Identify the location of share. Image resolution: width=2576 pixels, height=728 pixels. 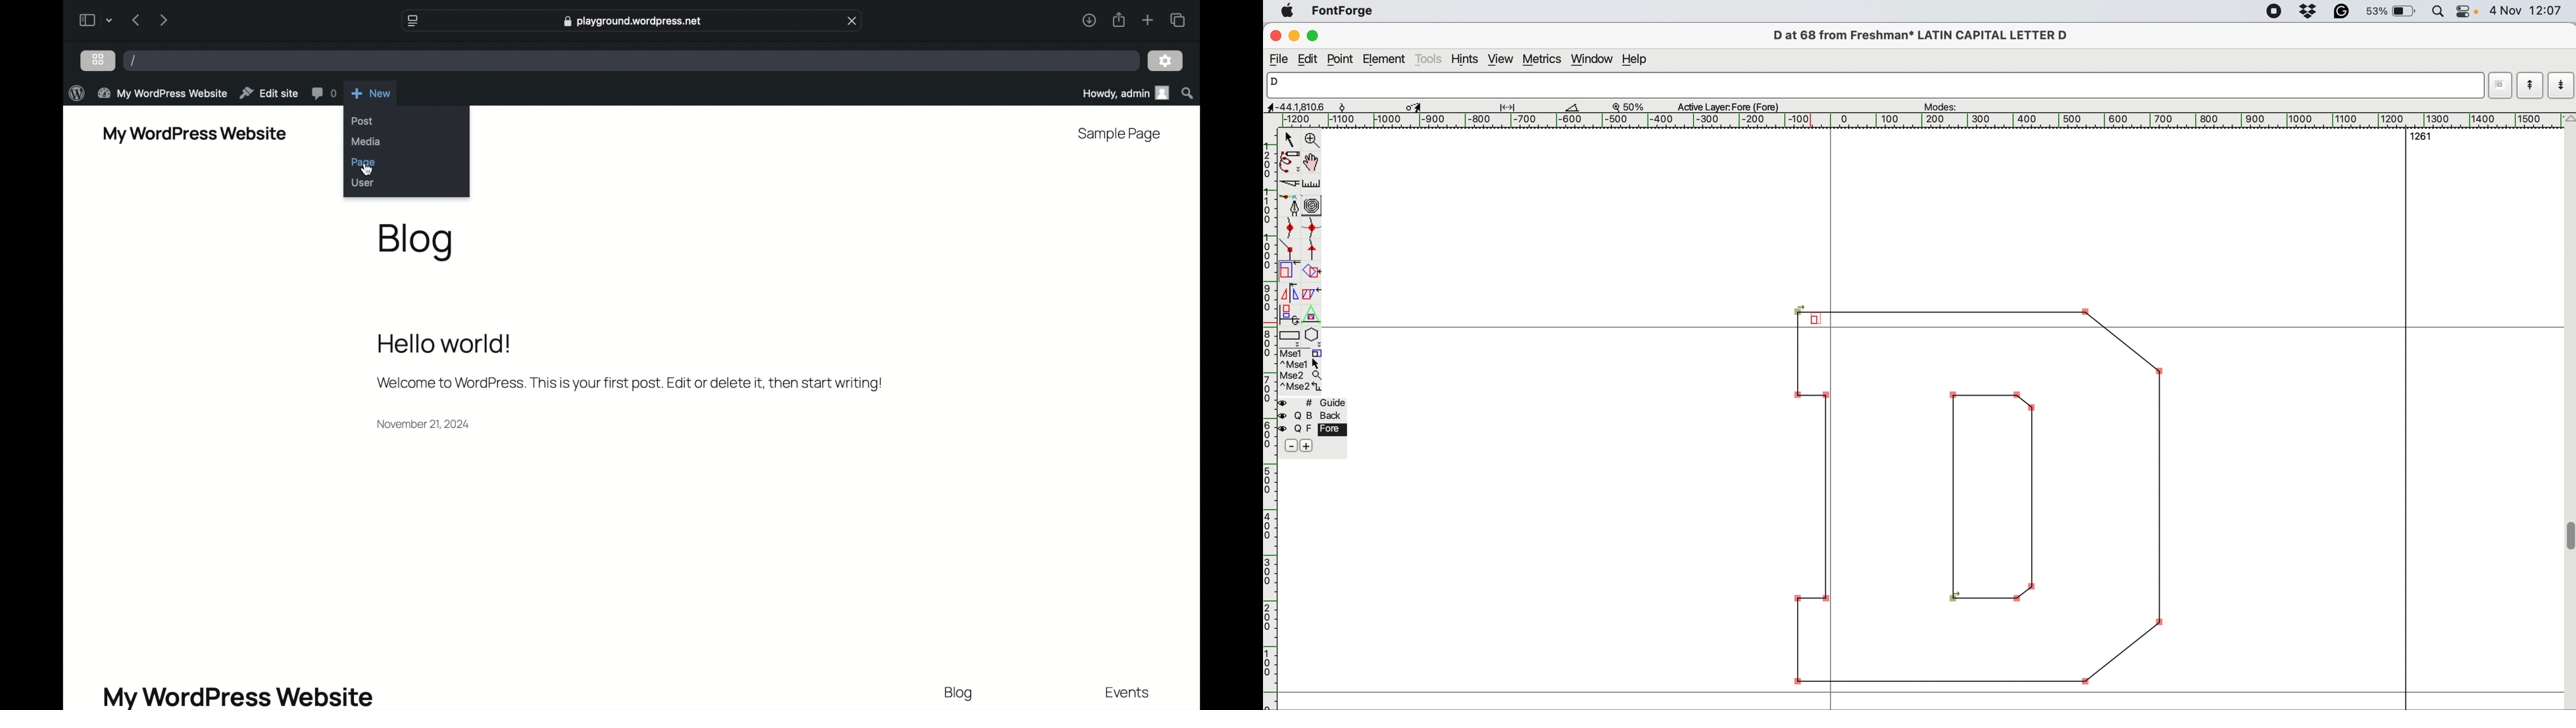
(1118, 20).